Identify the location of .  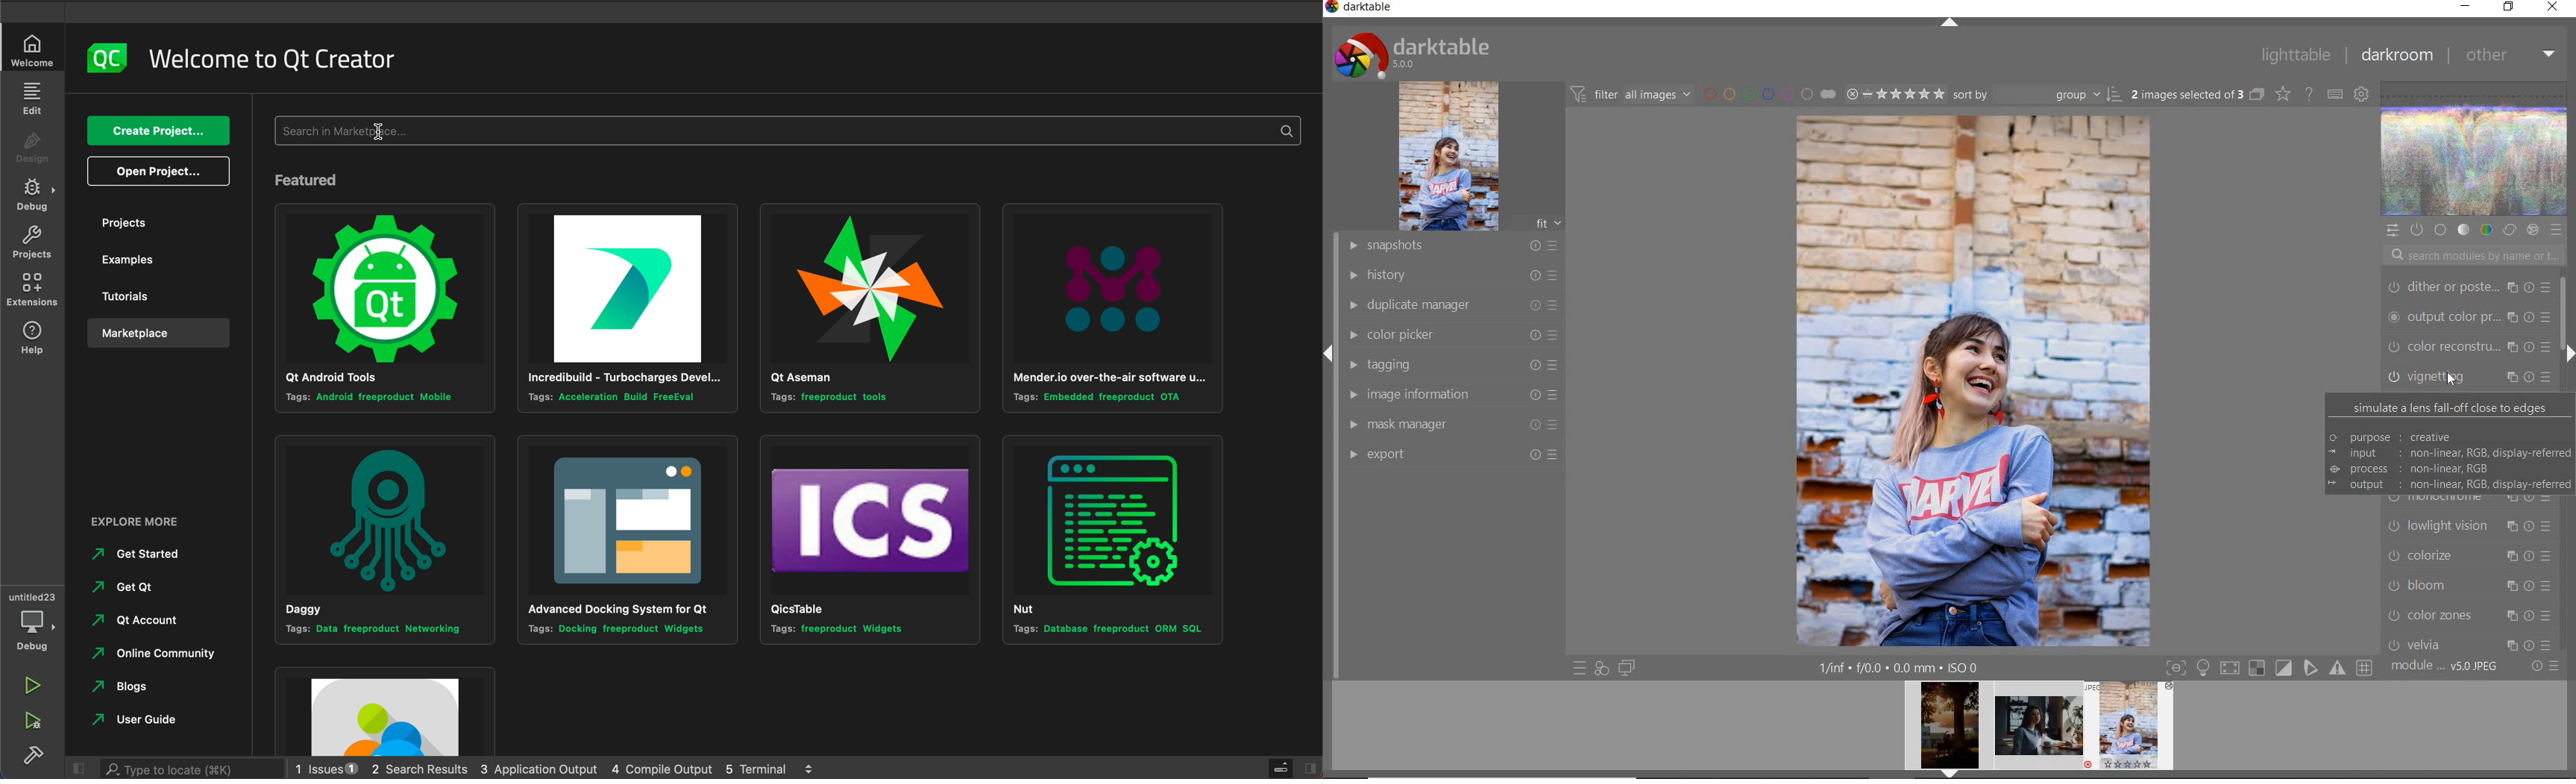
(141, 554).